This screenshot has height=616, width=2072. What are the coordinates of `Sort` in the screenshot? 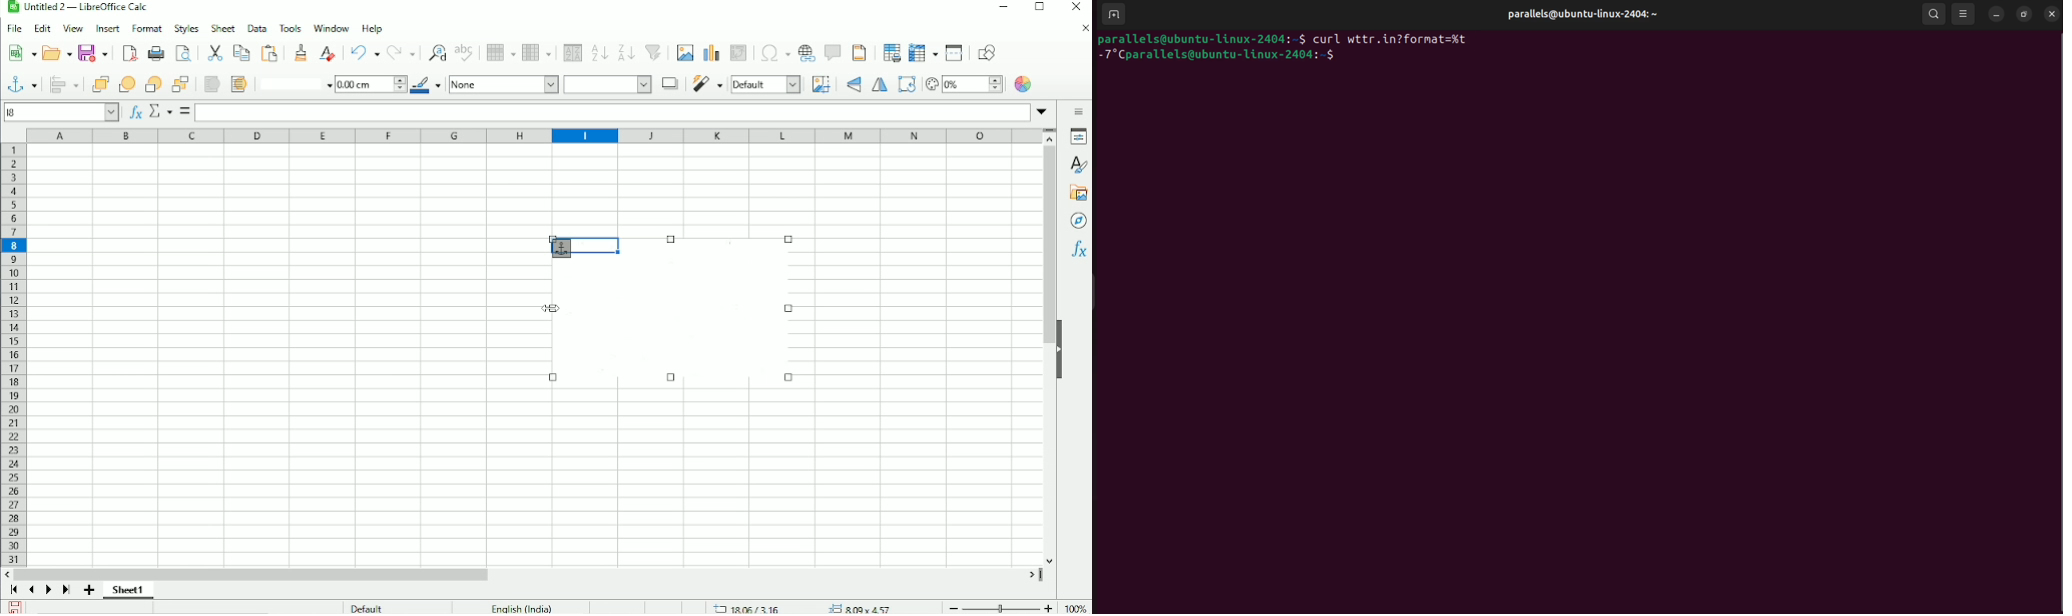 It's located at (570, 52).